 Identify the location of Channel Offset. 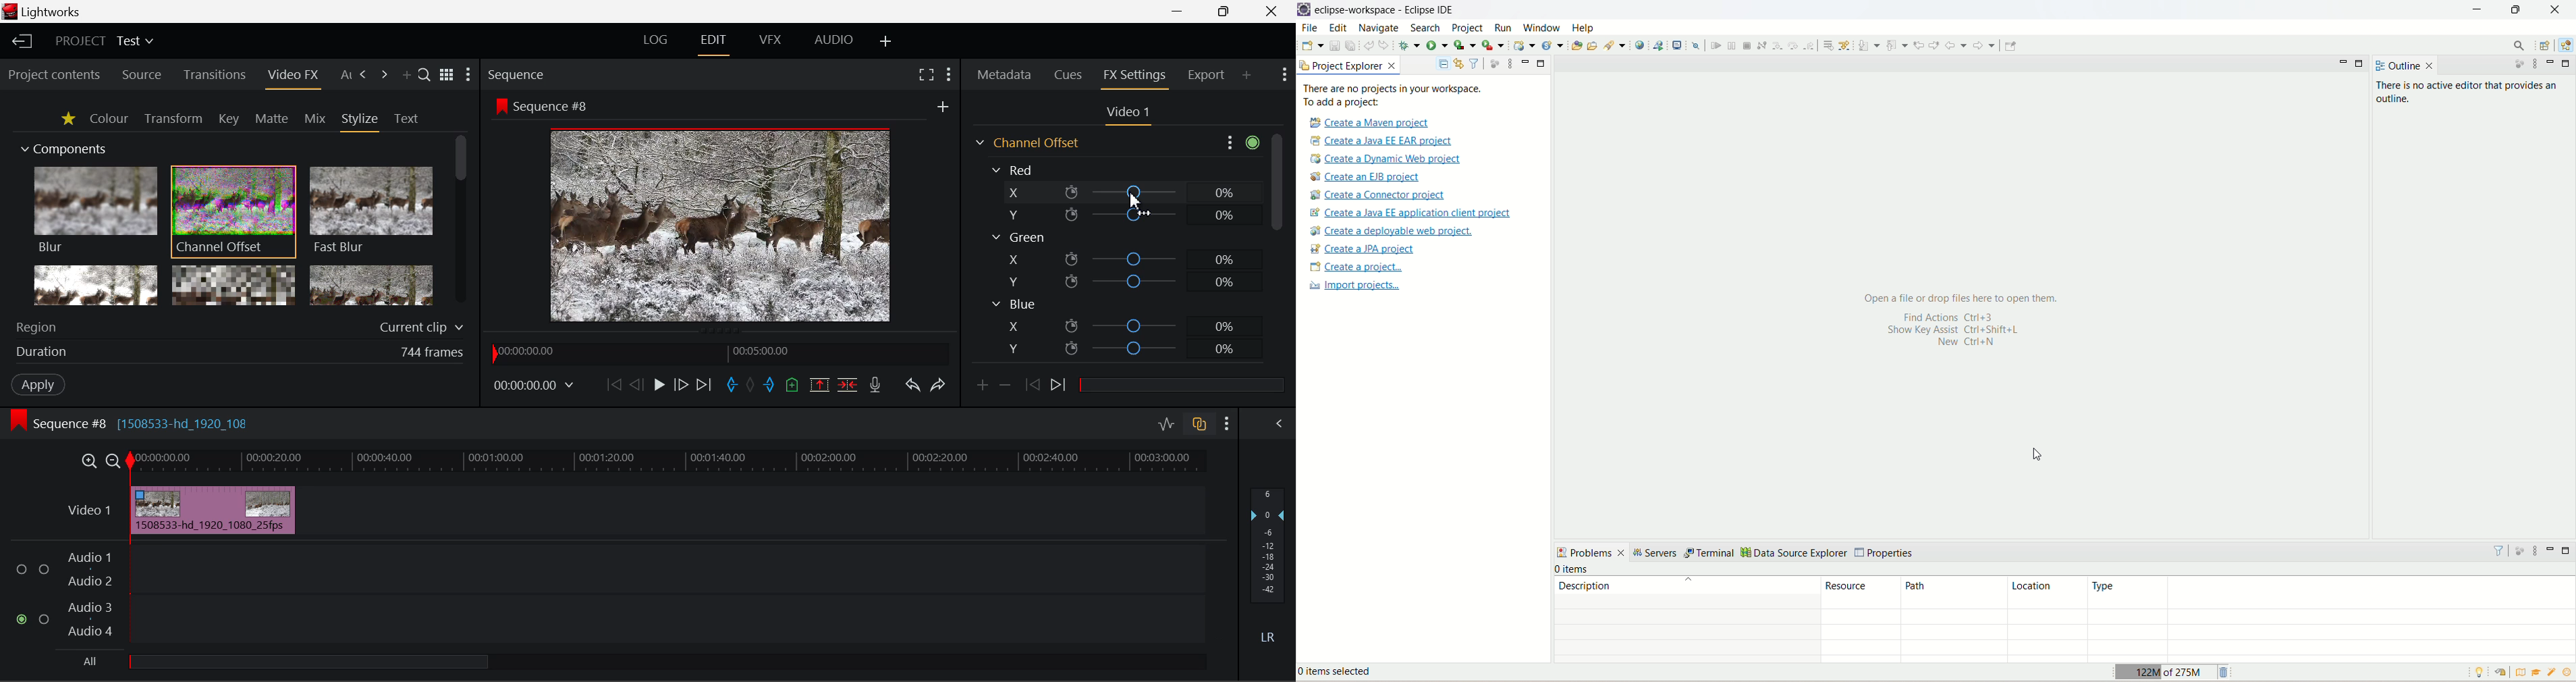
(234, 213).